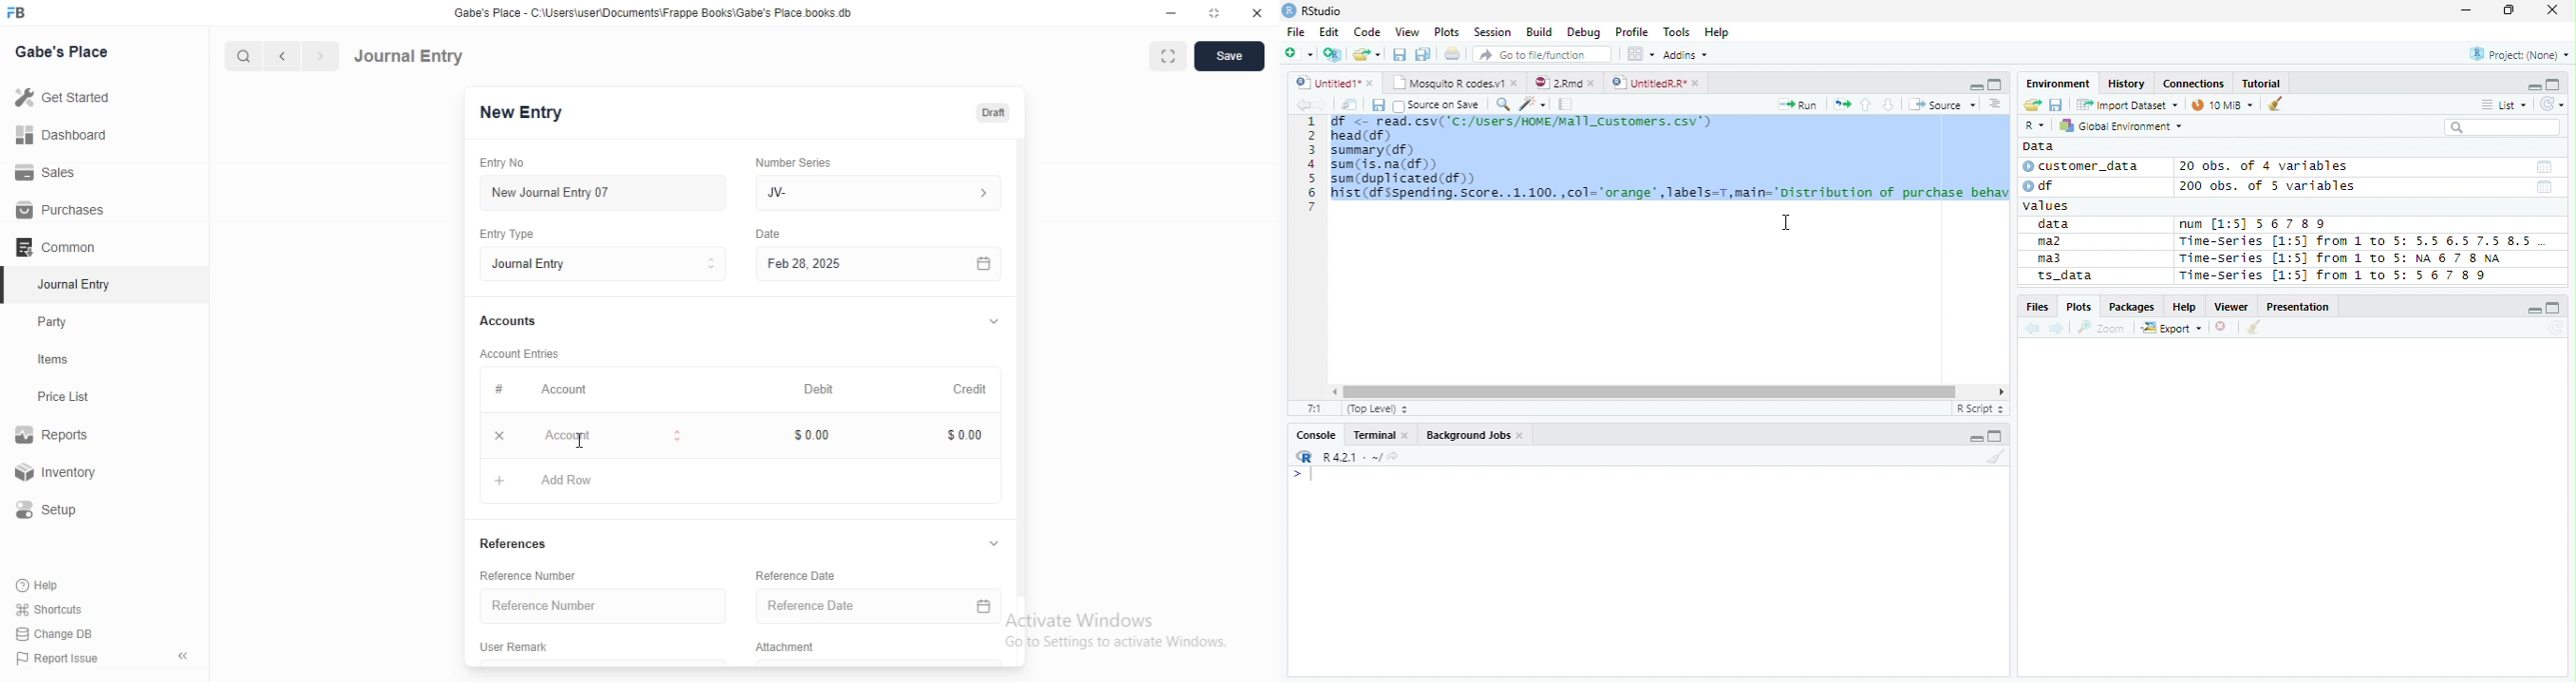 The image size is (2576, 700). What do you see at coordinates (517, 649) in the screenshot?
I see `User Remark` at bounding box center [517, 649].